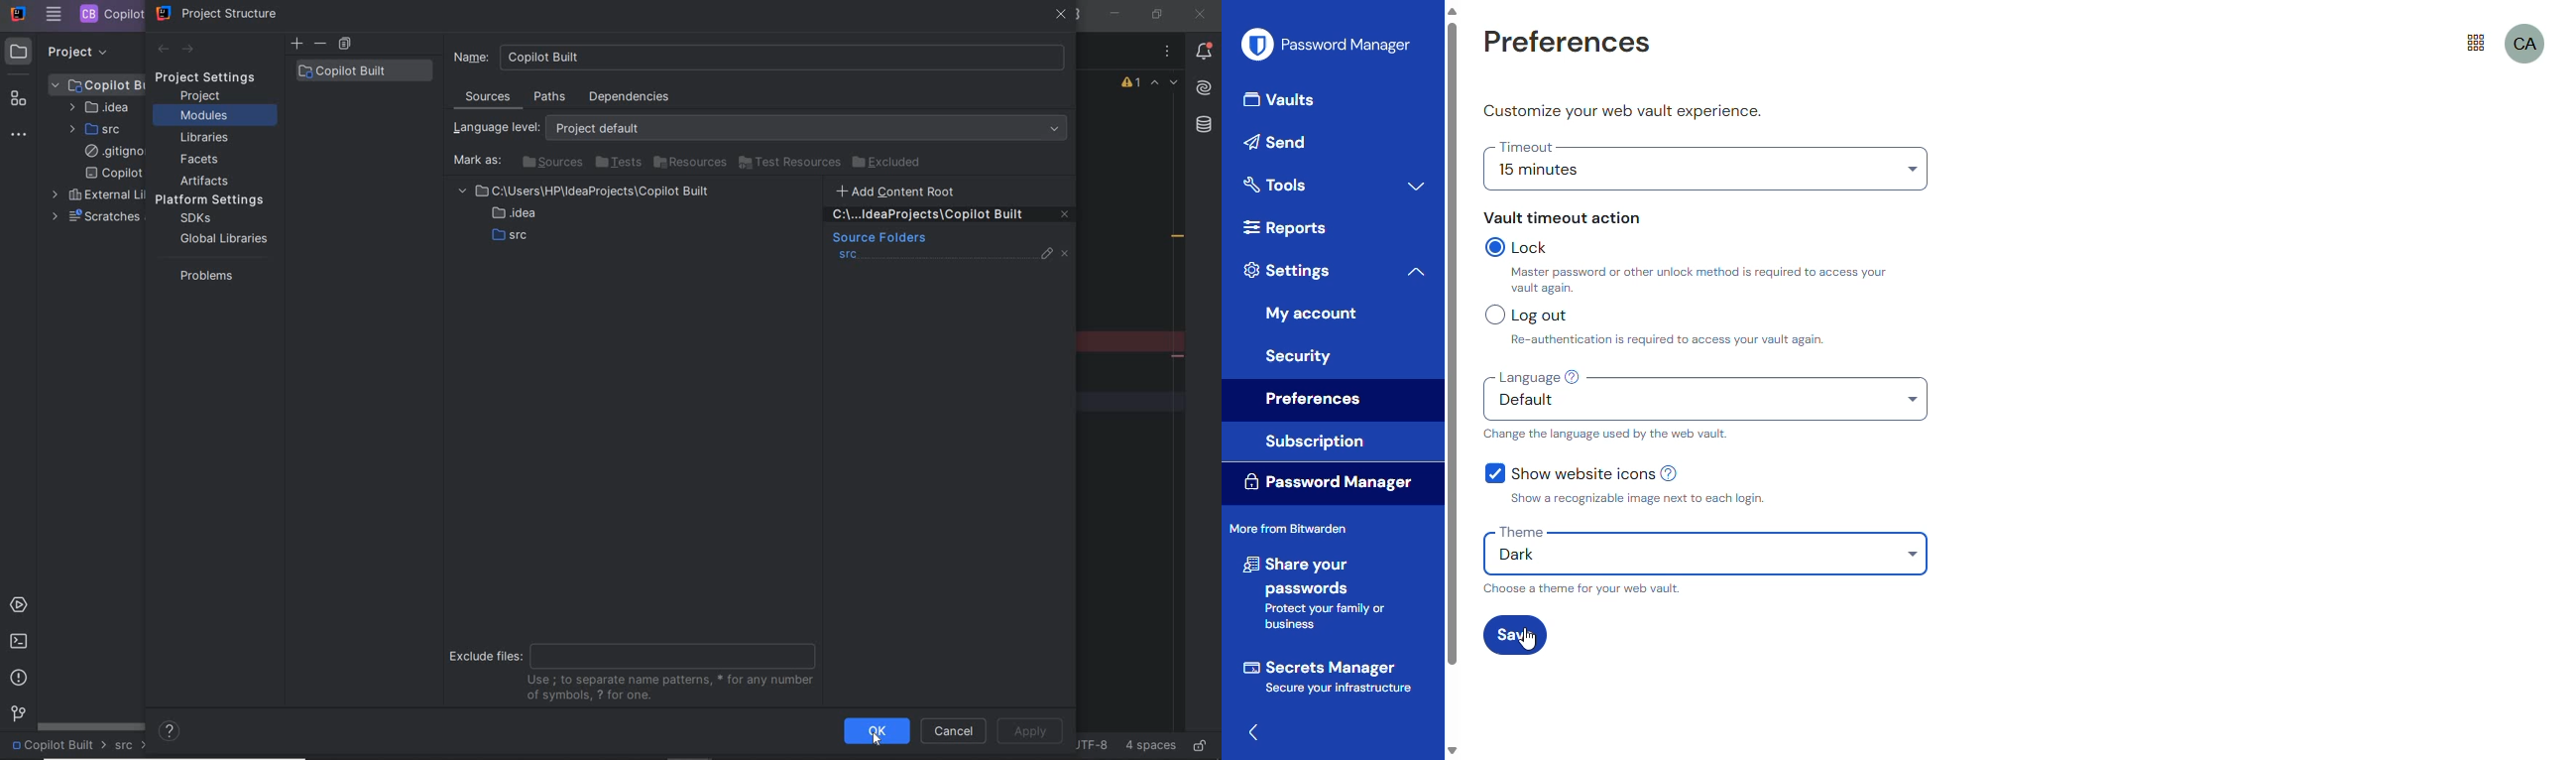  Describe the element at coordinates (1280, 142) in the screenshot. I see `send` at that location.